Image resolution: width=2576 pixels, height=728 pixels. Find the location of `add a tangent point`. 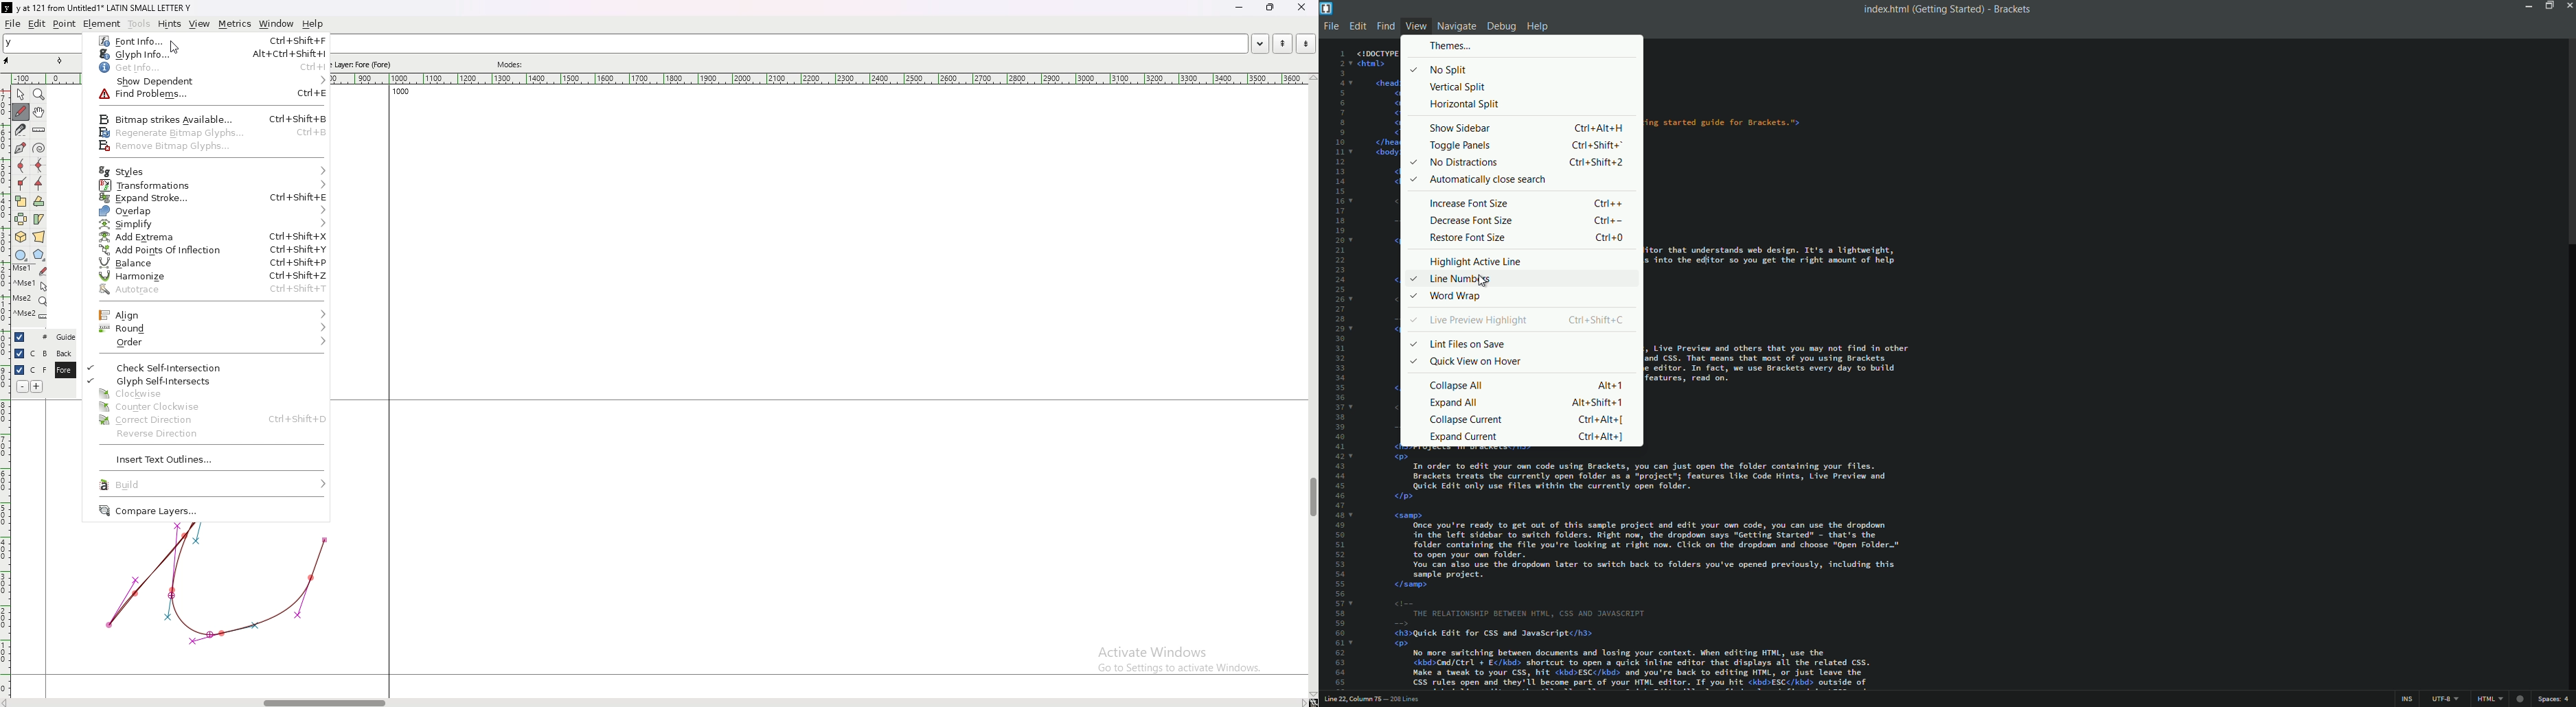

add a tangent point is located at coordinates (39, 184).